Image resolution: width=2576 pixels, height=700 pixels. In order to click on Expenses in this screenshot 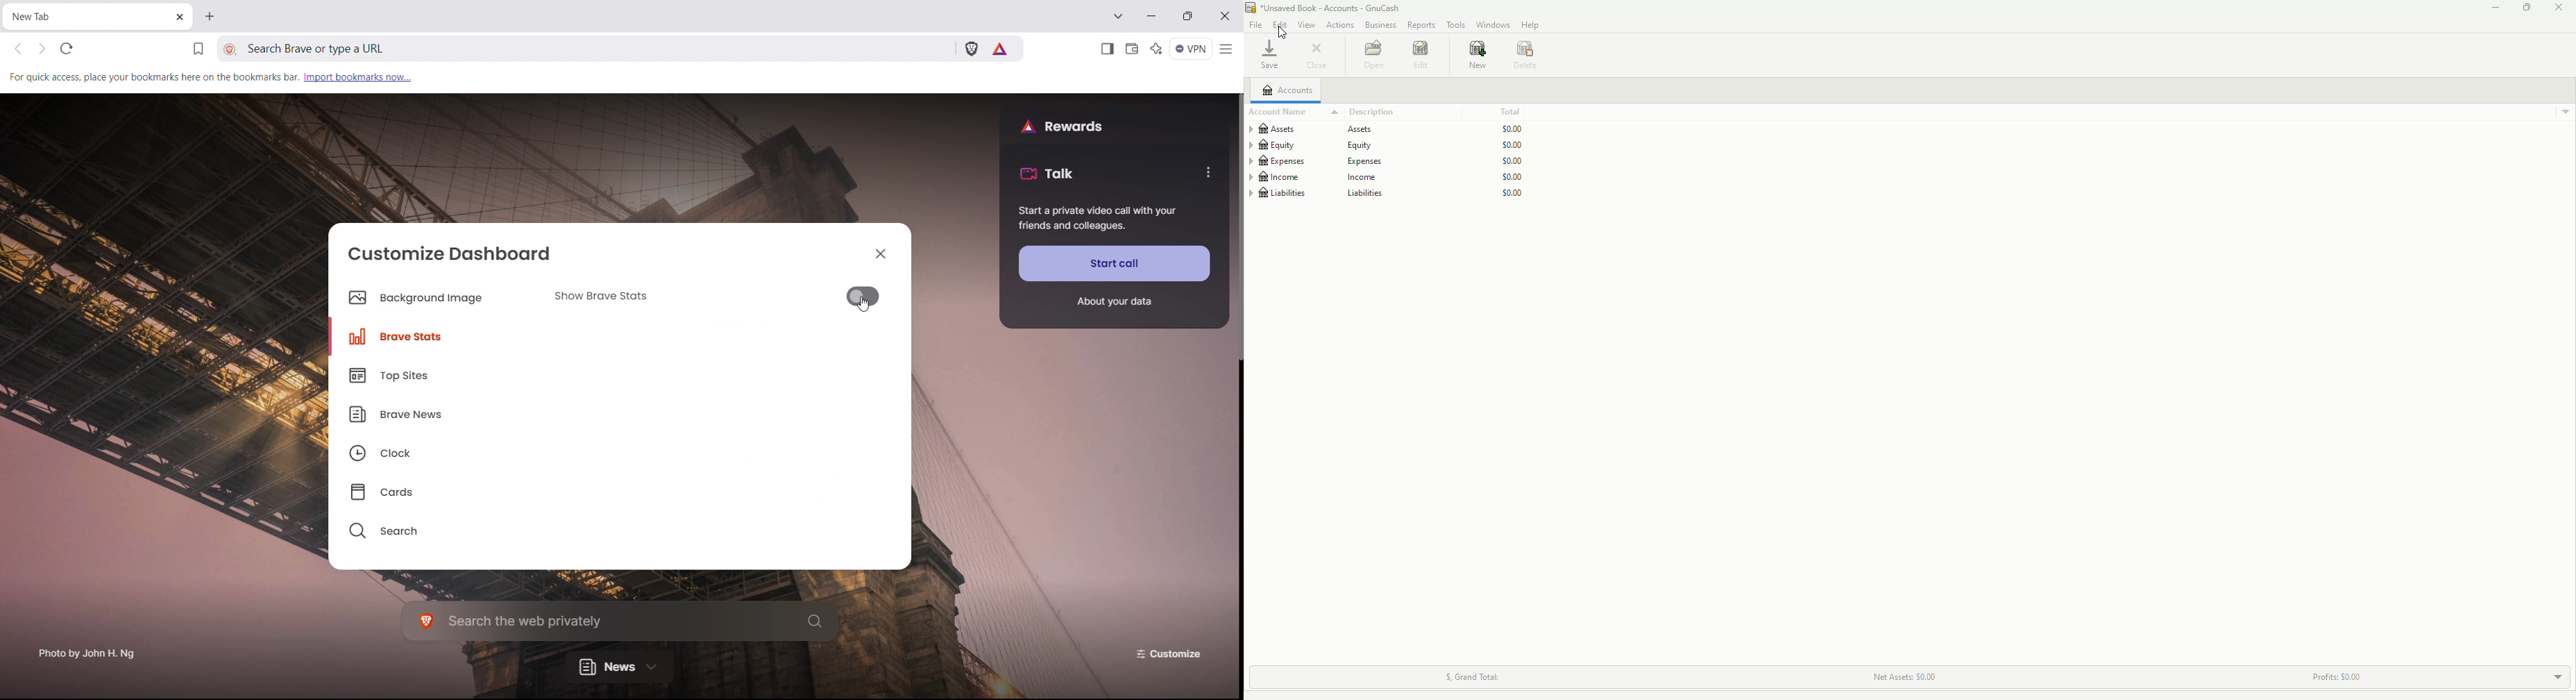, I will do `click(1388, 161)`.